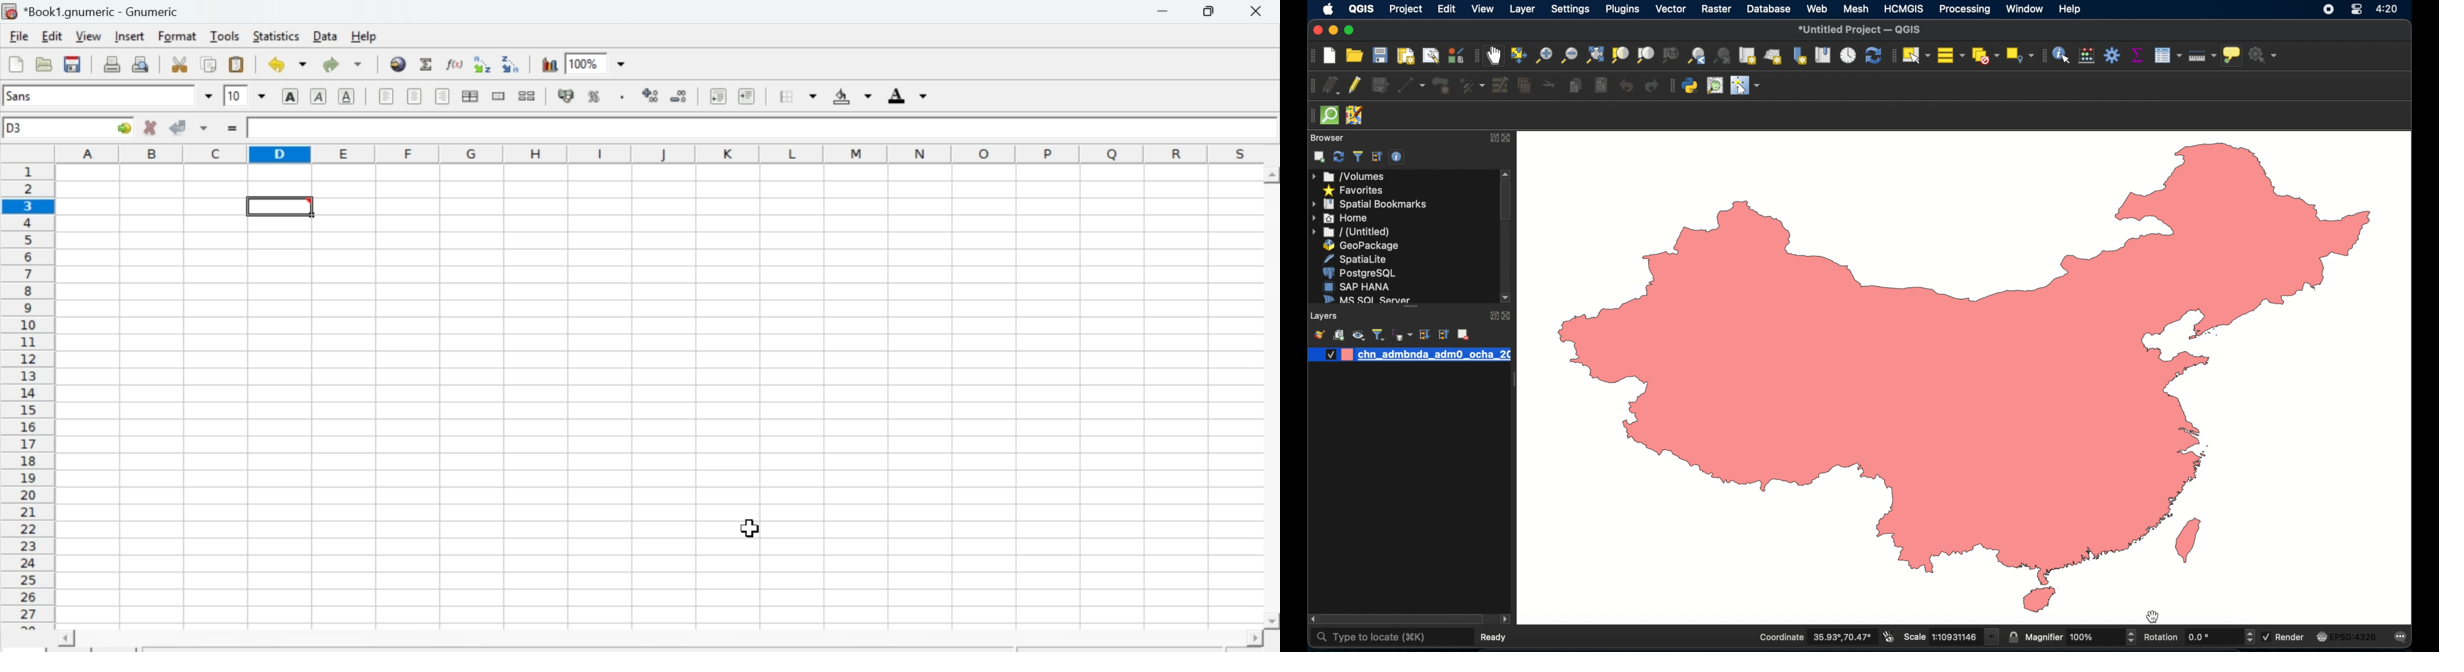 Image resolution: width=2464 pixels, height=672 pixels. I want to click on Sort ascending, so click(482, 65).